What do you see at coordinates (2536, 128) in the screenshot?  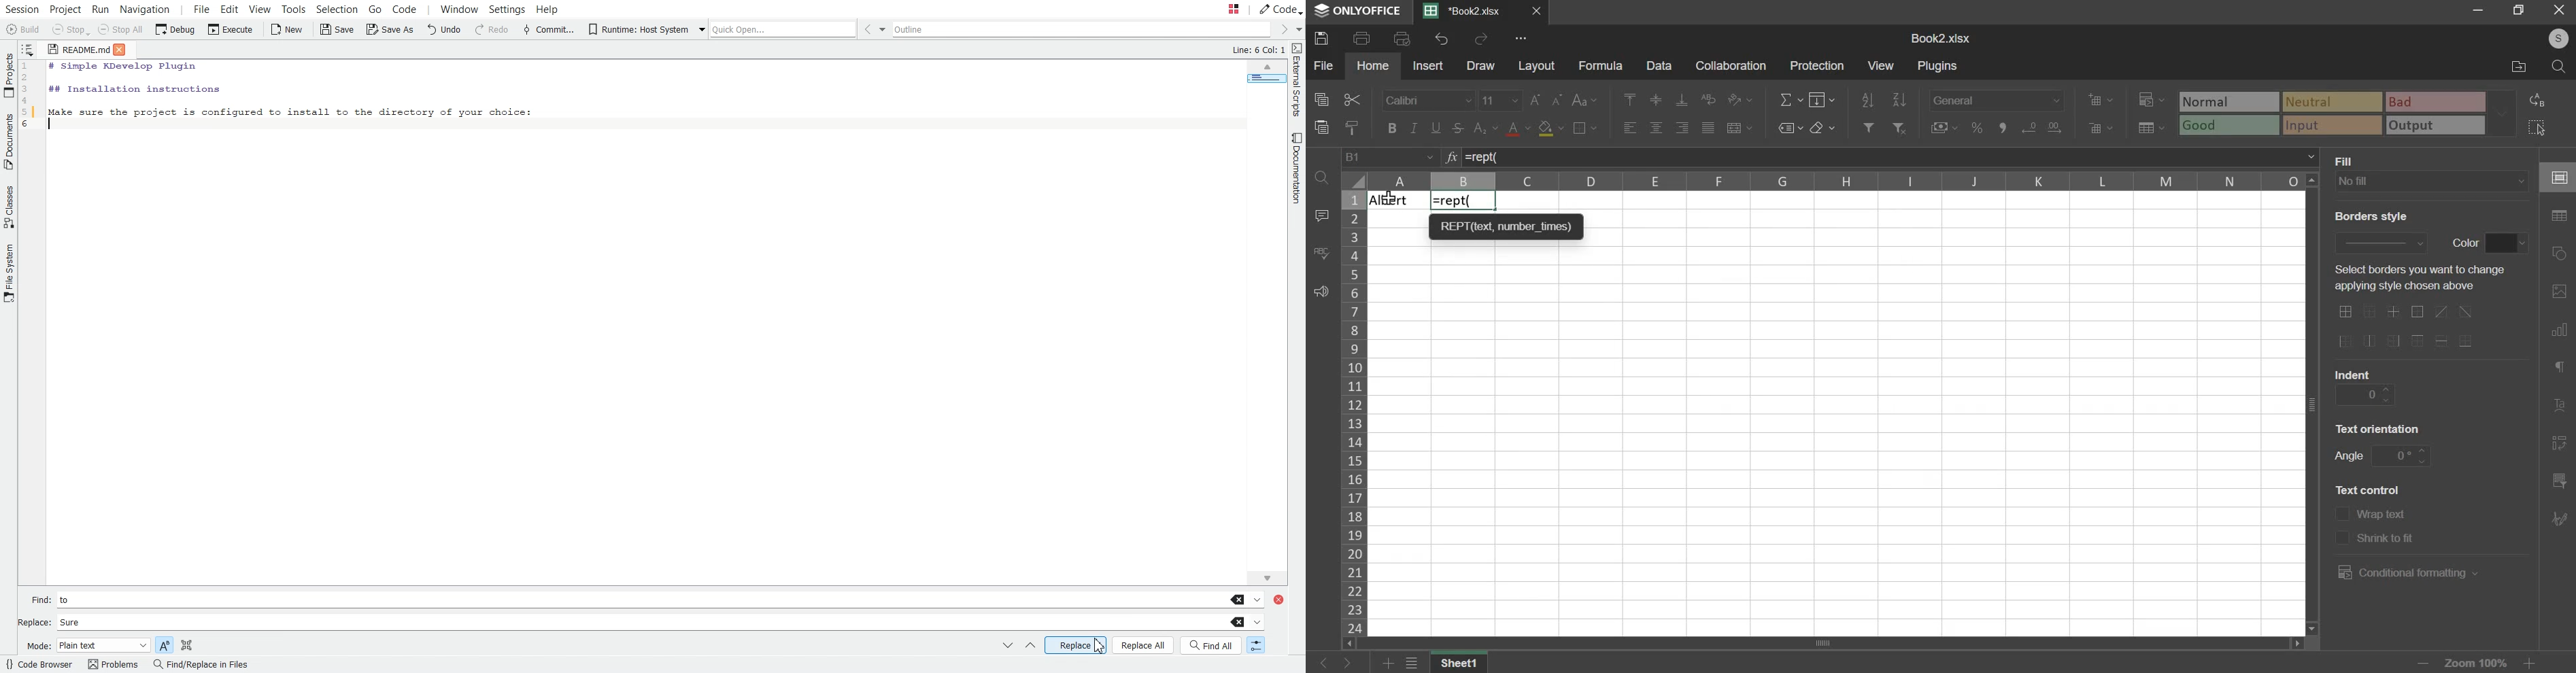 I see `select` at bounding box center [2536, 128].